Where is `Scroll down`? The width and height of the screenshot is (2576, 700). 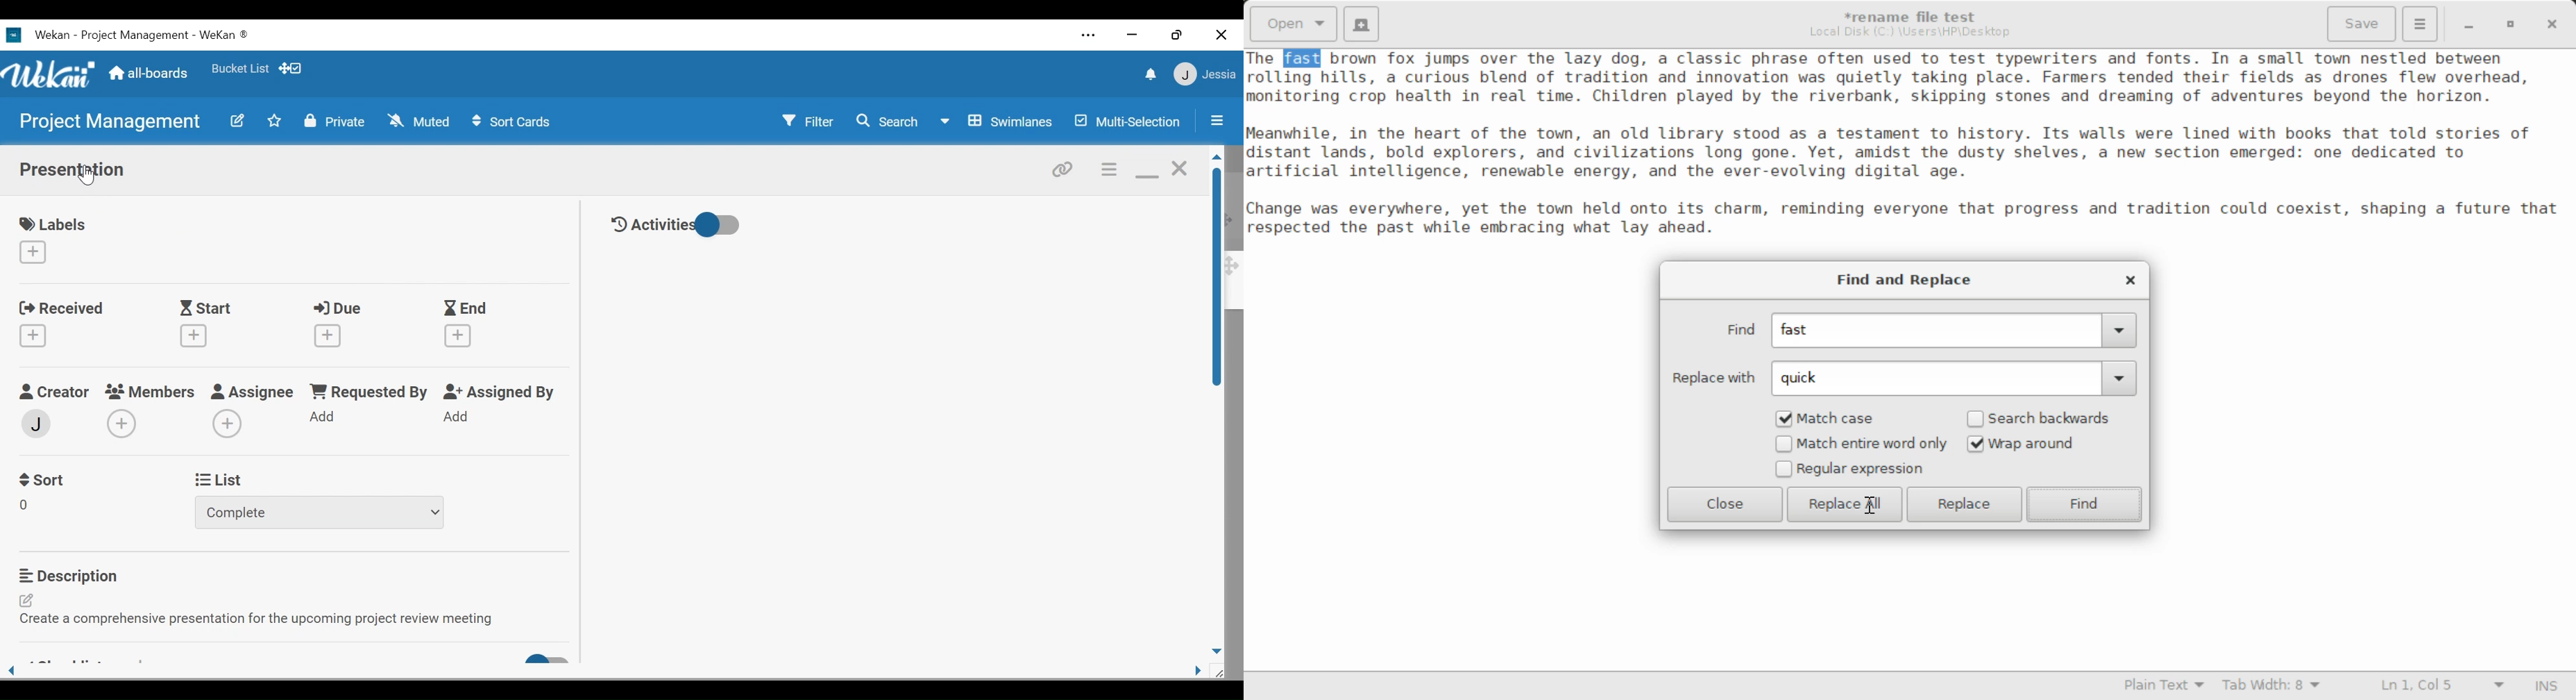
Scroll down is located at coordinates (1215, 651).